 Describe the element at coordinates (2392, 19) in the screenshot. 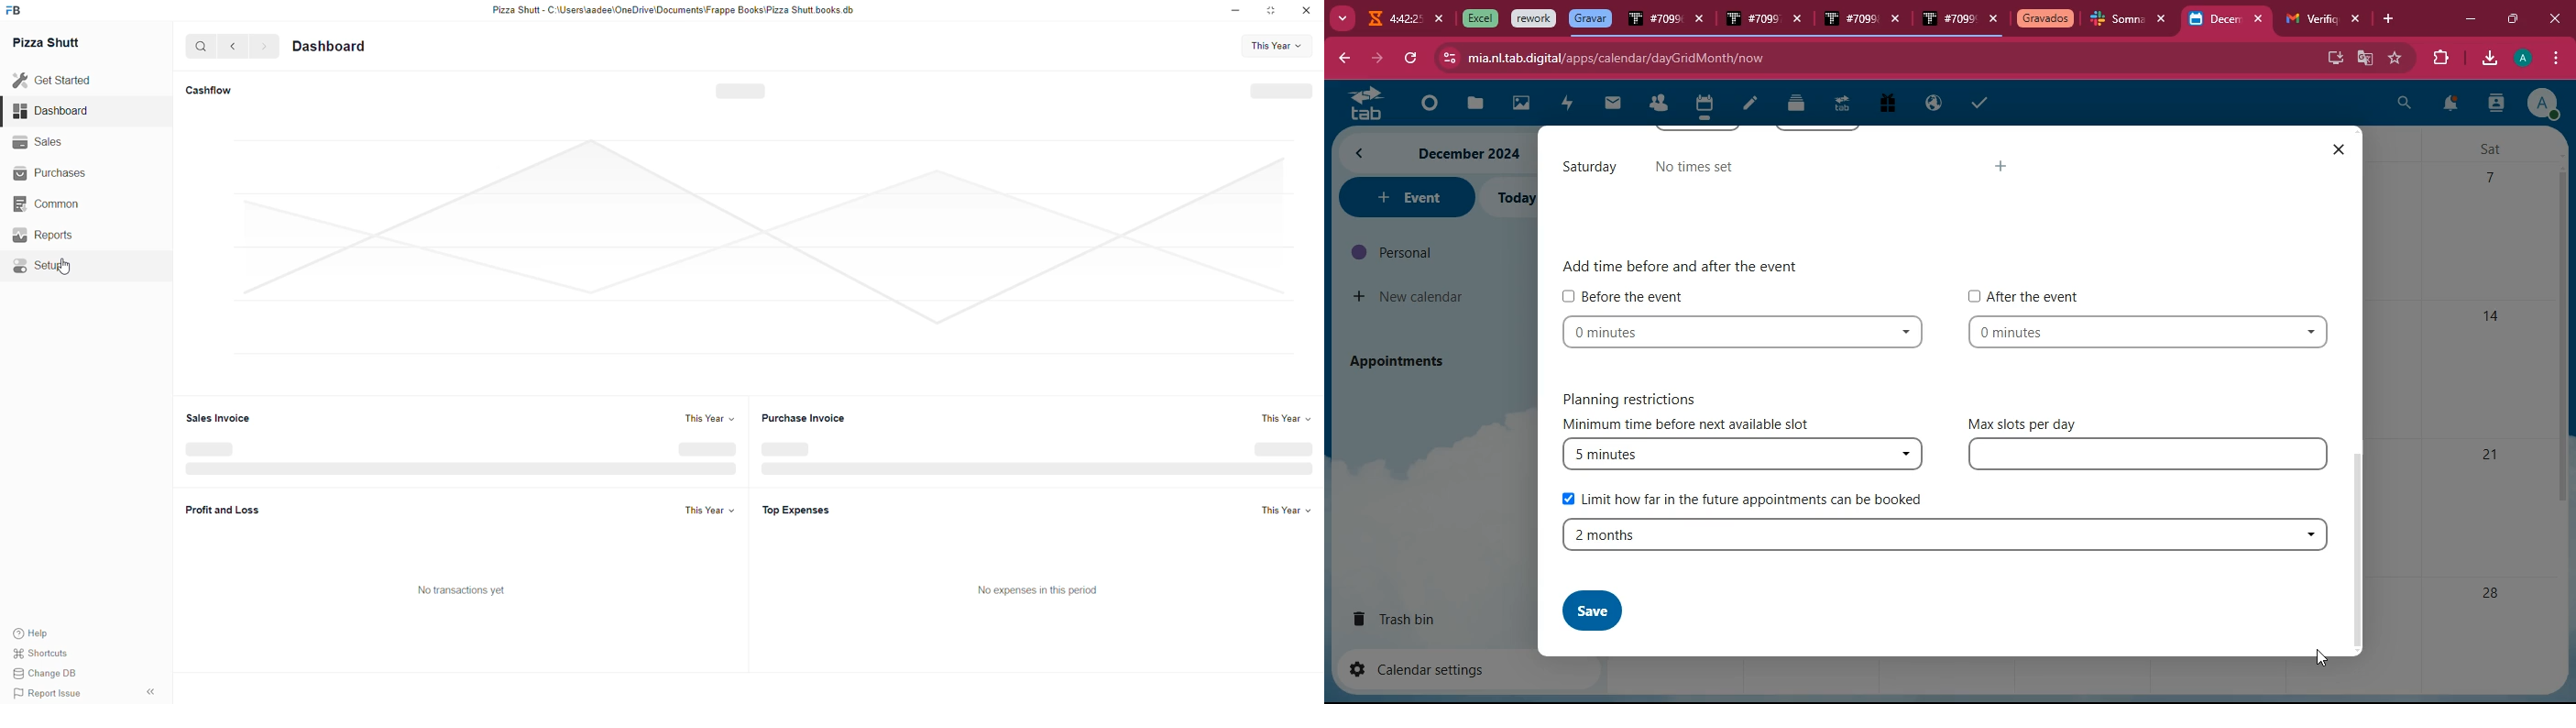

I see `add tab` at that location.